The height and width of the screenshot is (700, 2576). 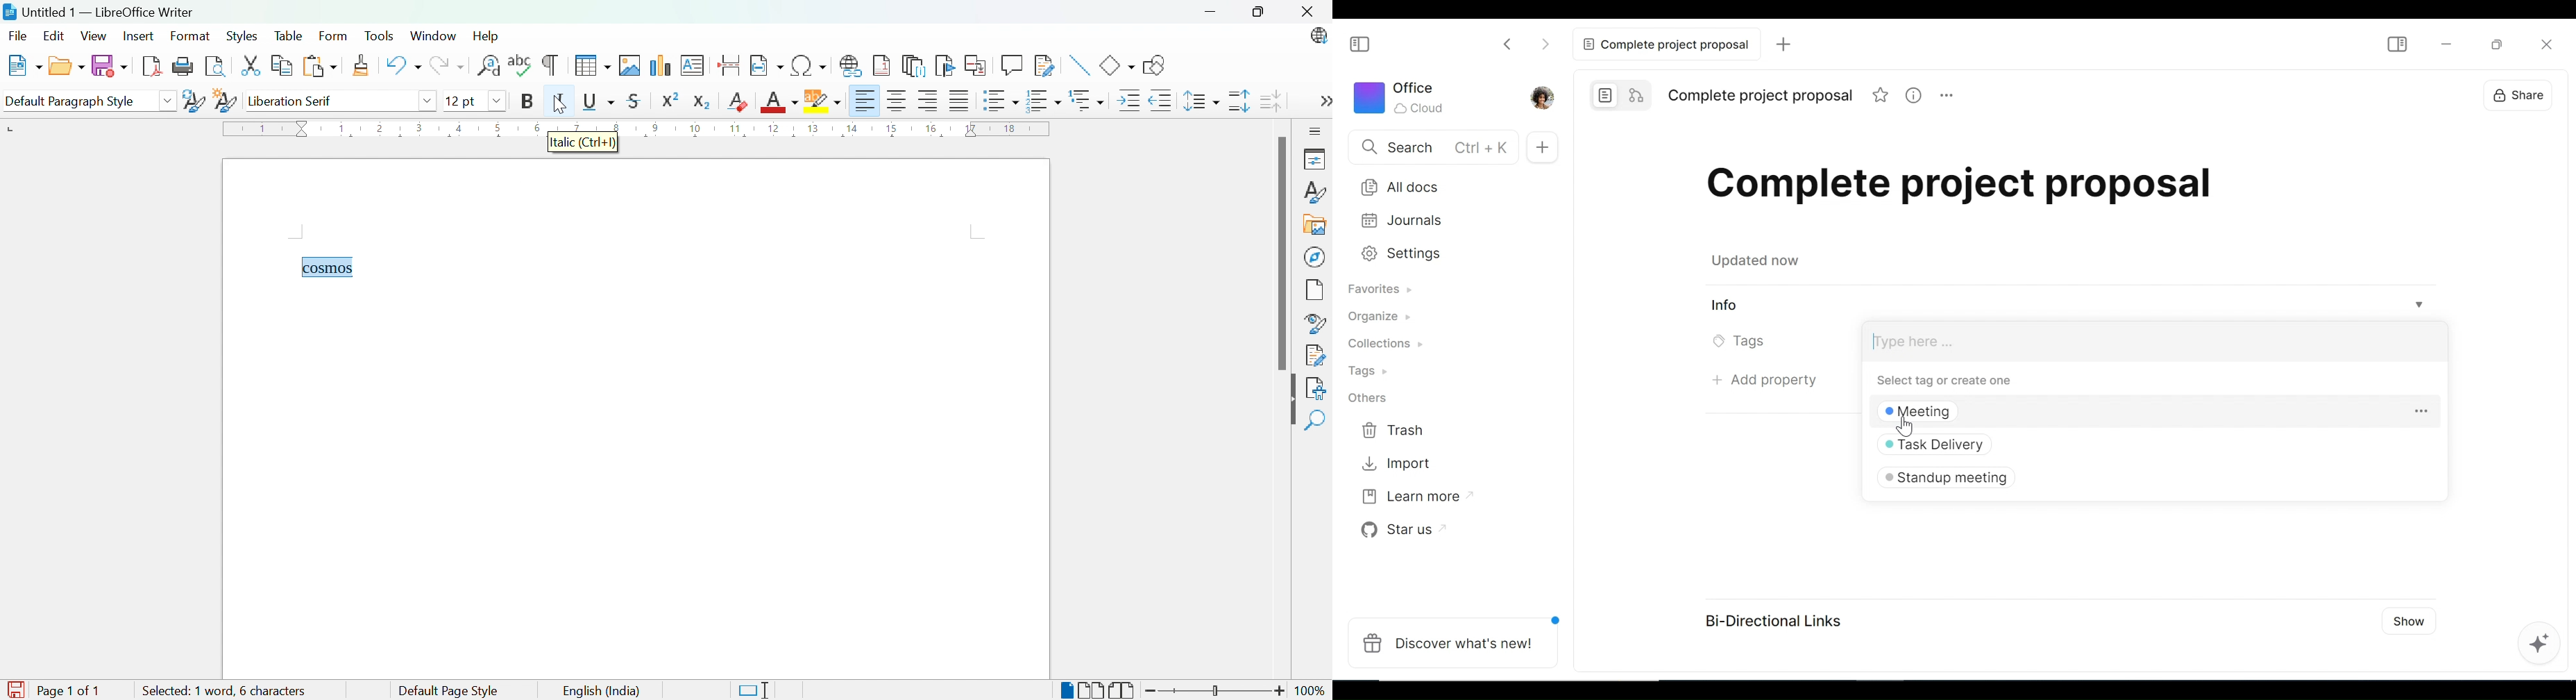 What do you see at coordinates (899, 103) in the screenshot?
I see `Align center` at bounding box center [899, 103].